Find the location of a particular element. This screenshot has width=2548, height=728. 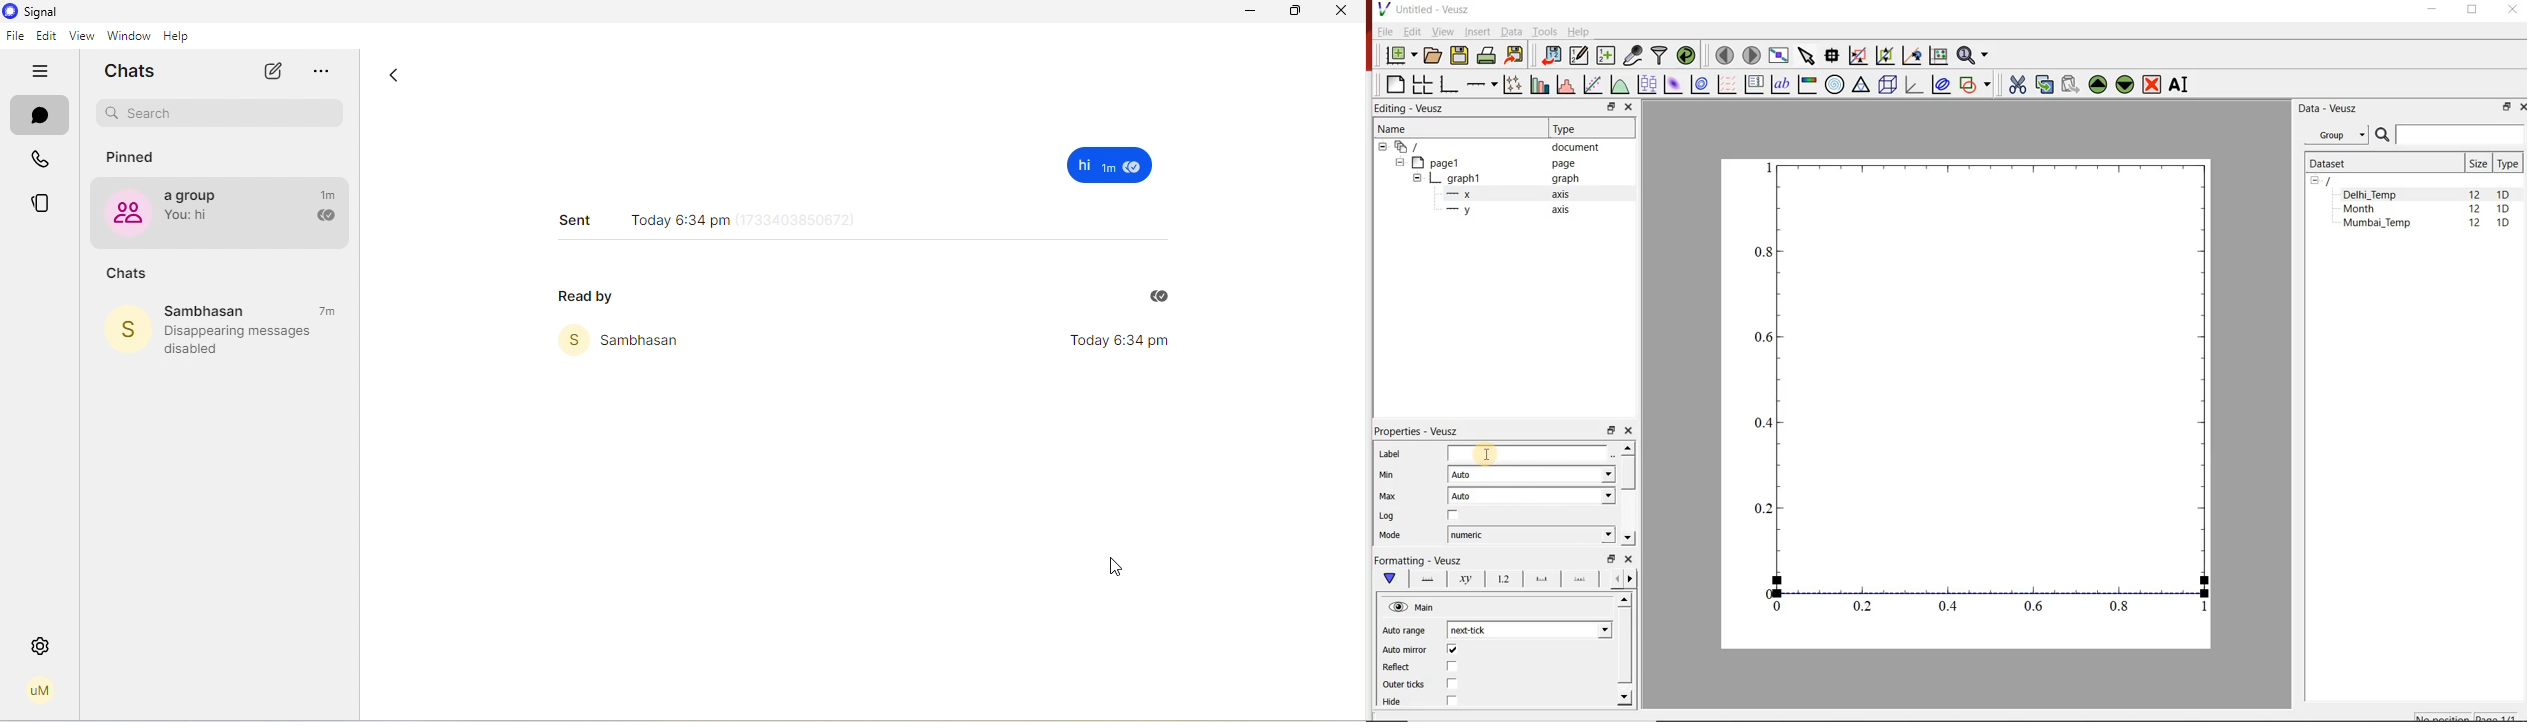

chats is located at coordinates (136, 71).